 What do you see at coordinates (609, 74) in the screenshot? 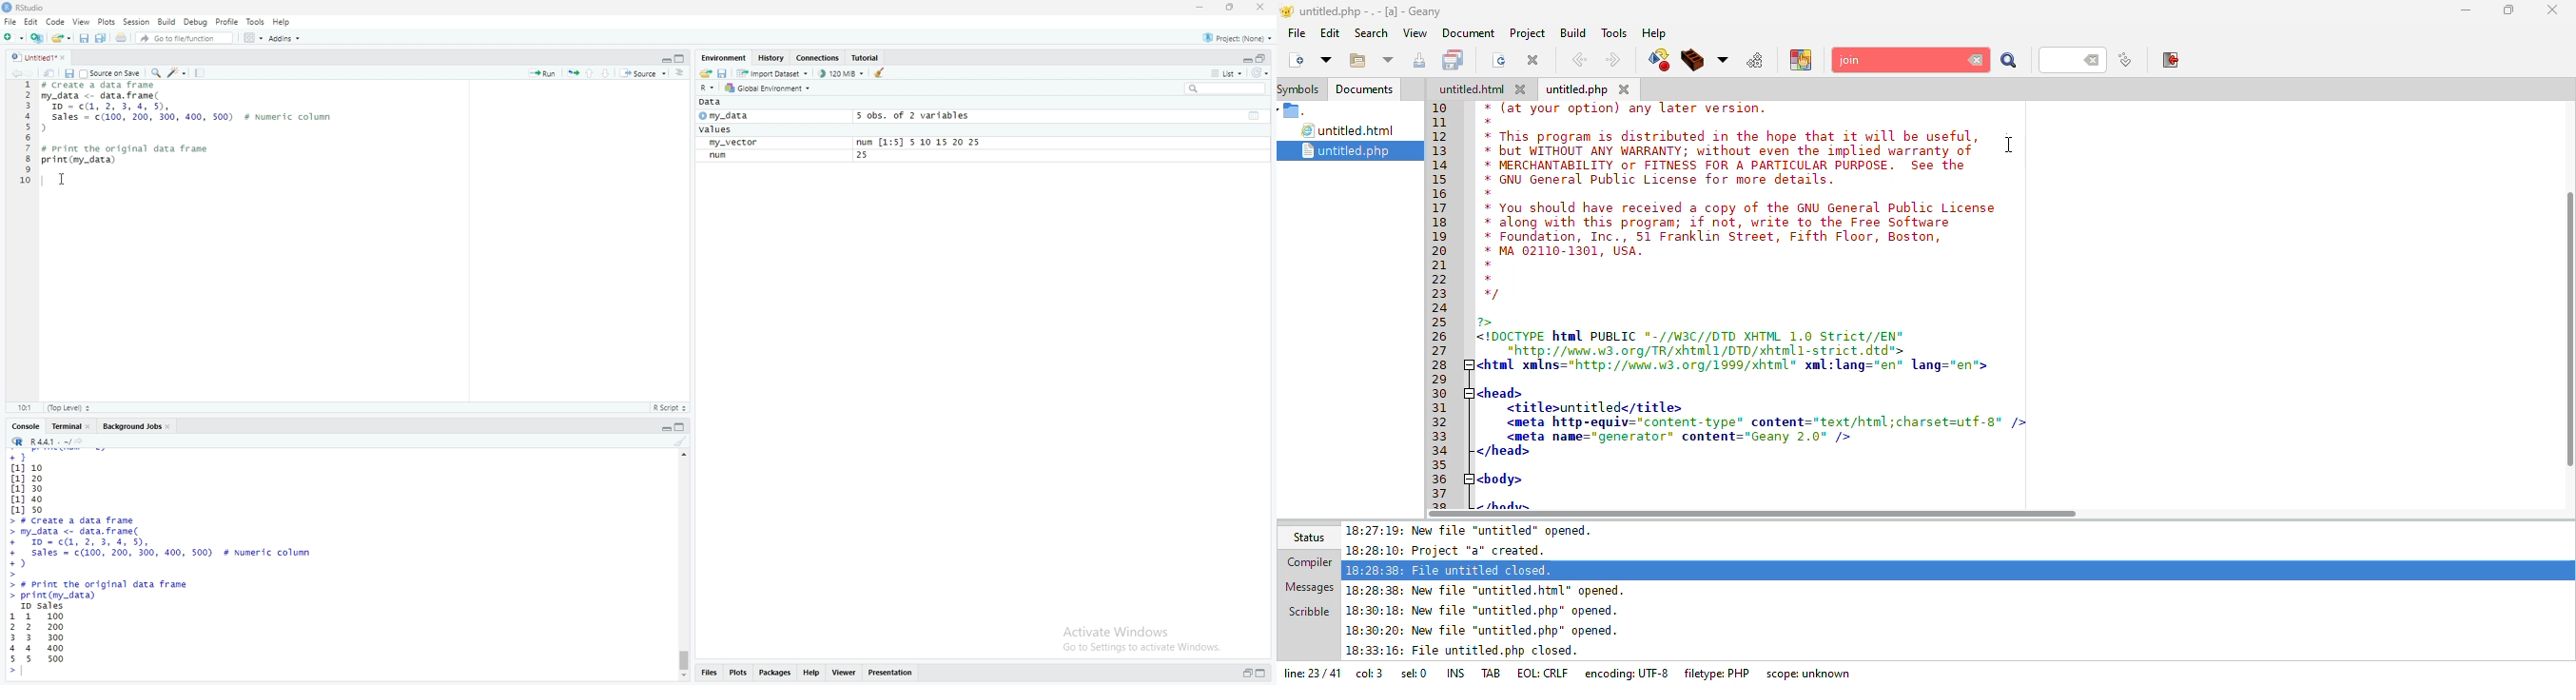
I see `go to next section/chunk` at bounding box center [609, 74].